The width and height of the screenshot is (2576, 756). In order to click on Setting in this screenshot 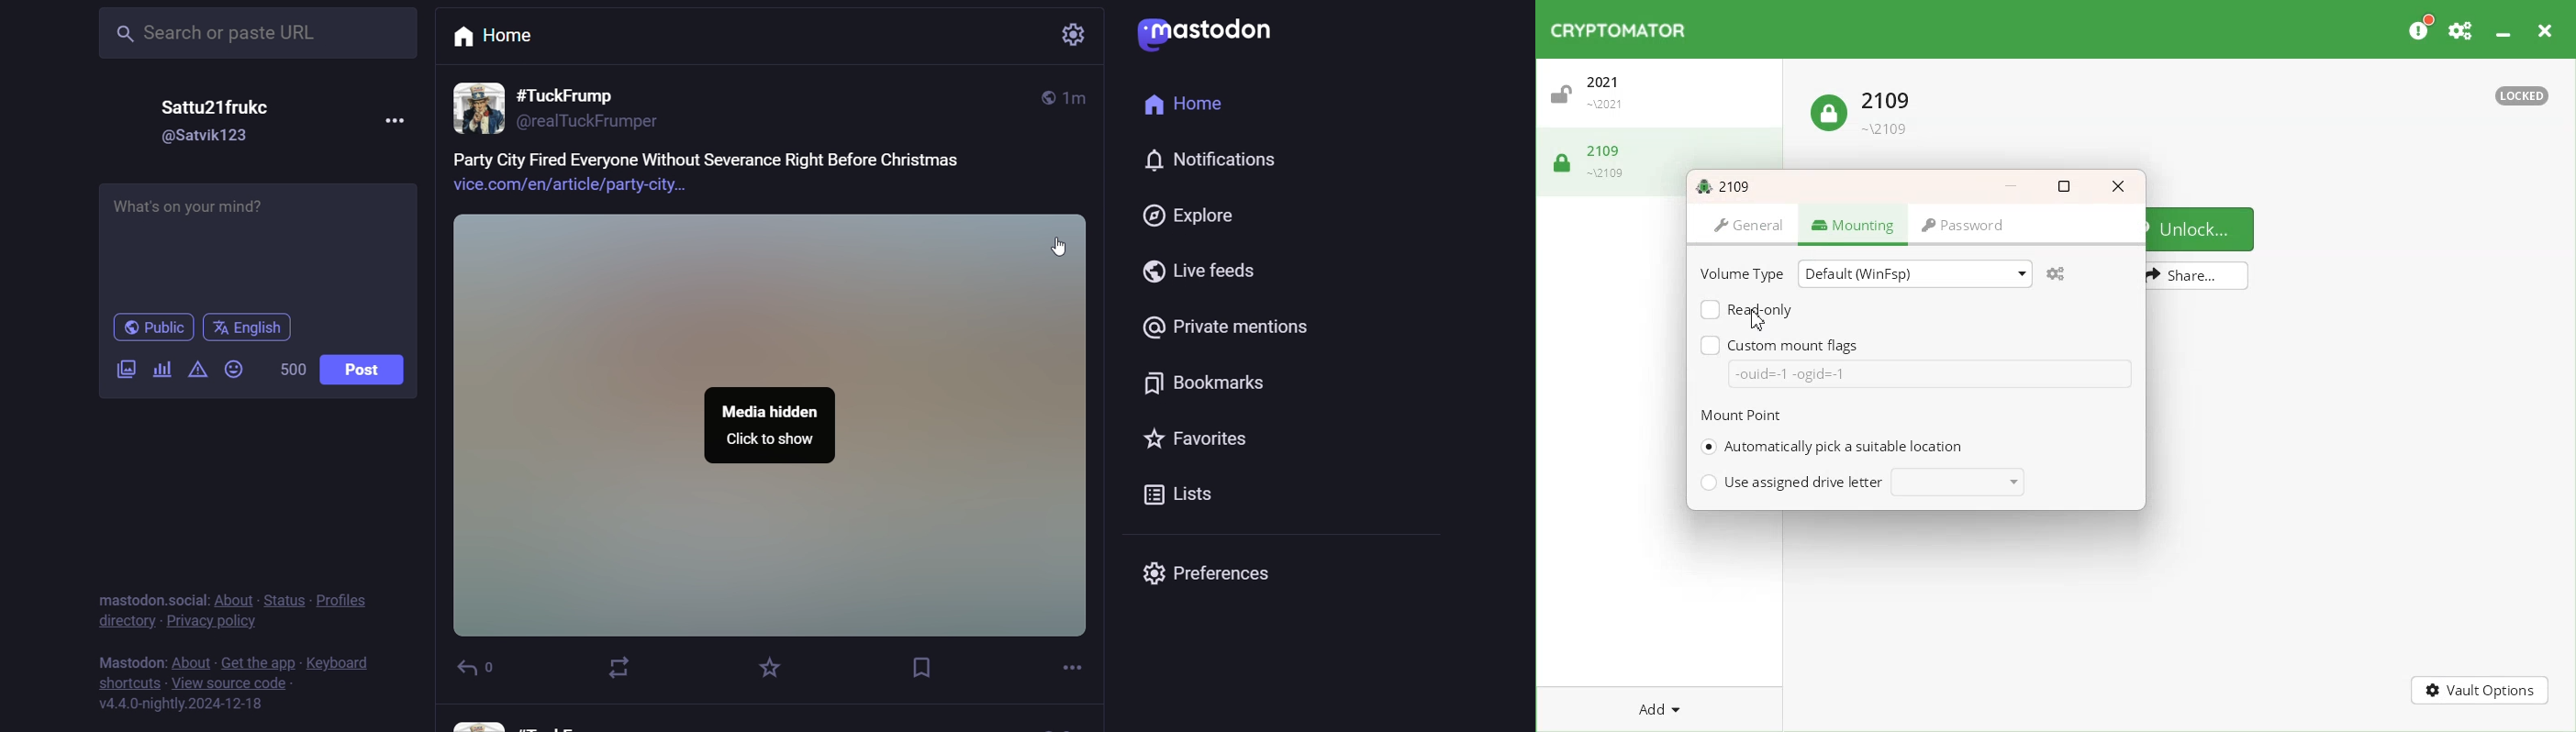, I will do `click(1069, 37)`.